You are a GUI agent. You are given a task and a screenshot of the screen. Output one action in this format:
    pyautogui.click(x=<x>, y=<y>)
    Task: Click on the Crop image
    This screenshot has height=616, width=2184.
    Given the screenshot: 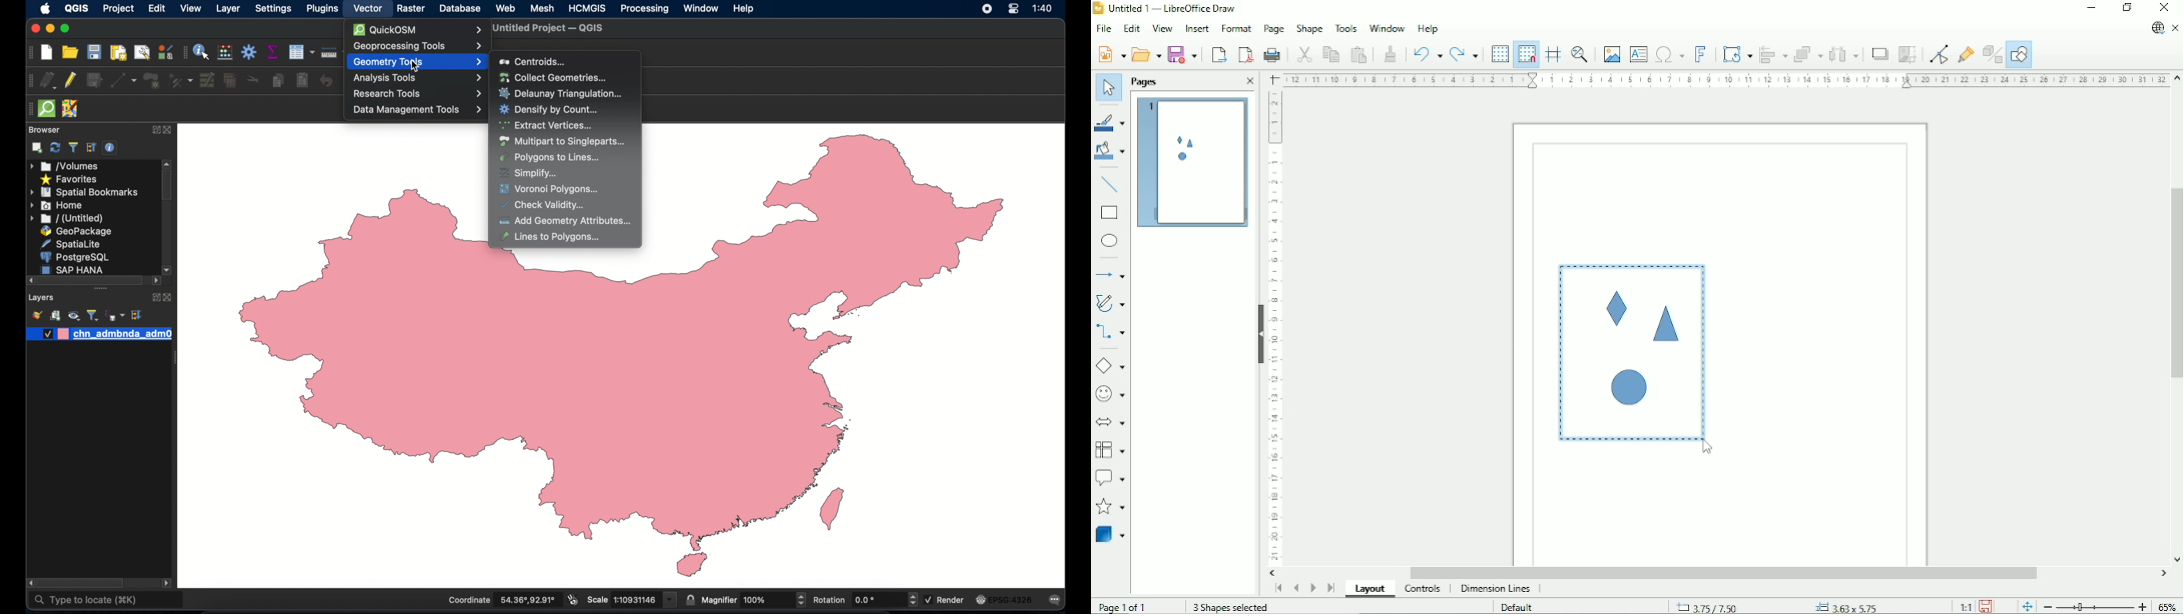 What is the action you would take?
    pyautogui.click(x=1908, y=55)
    